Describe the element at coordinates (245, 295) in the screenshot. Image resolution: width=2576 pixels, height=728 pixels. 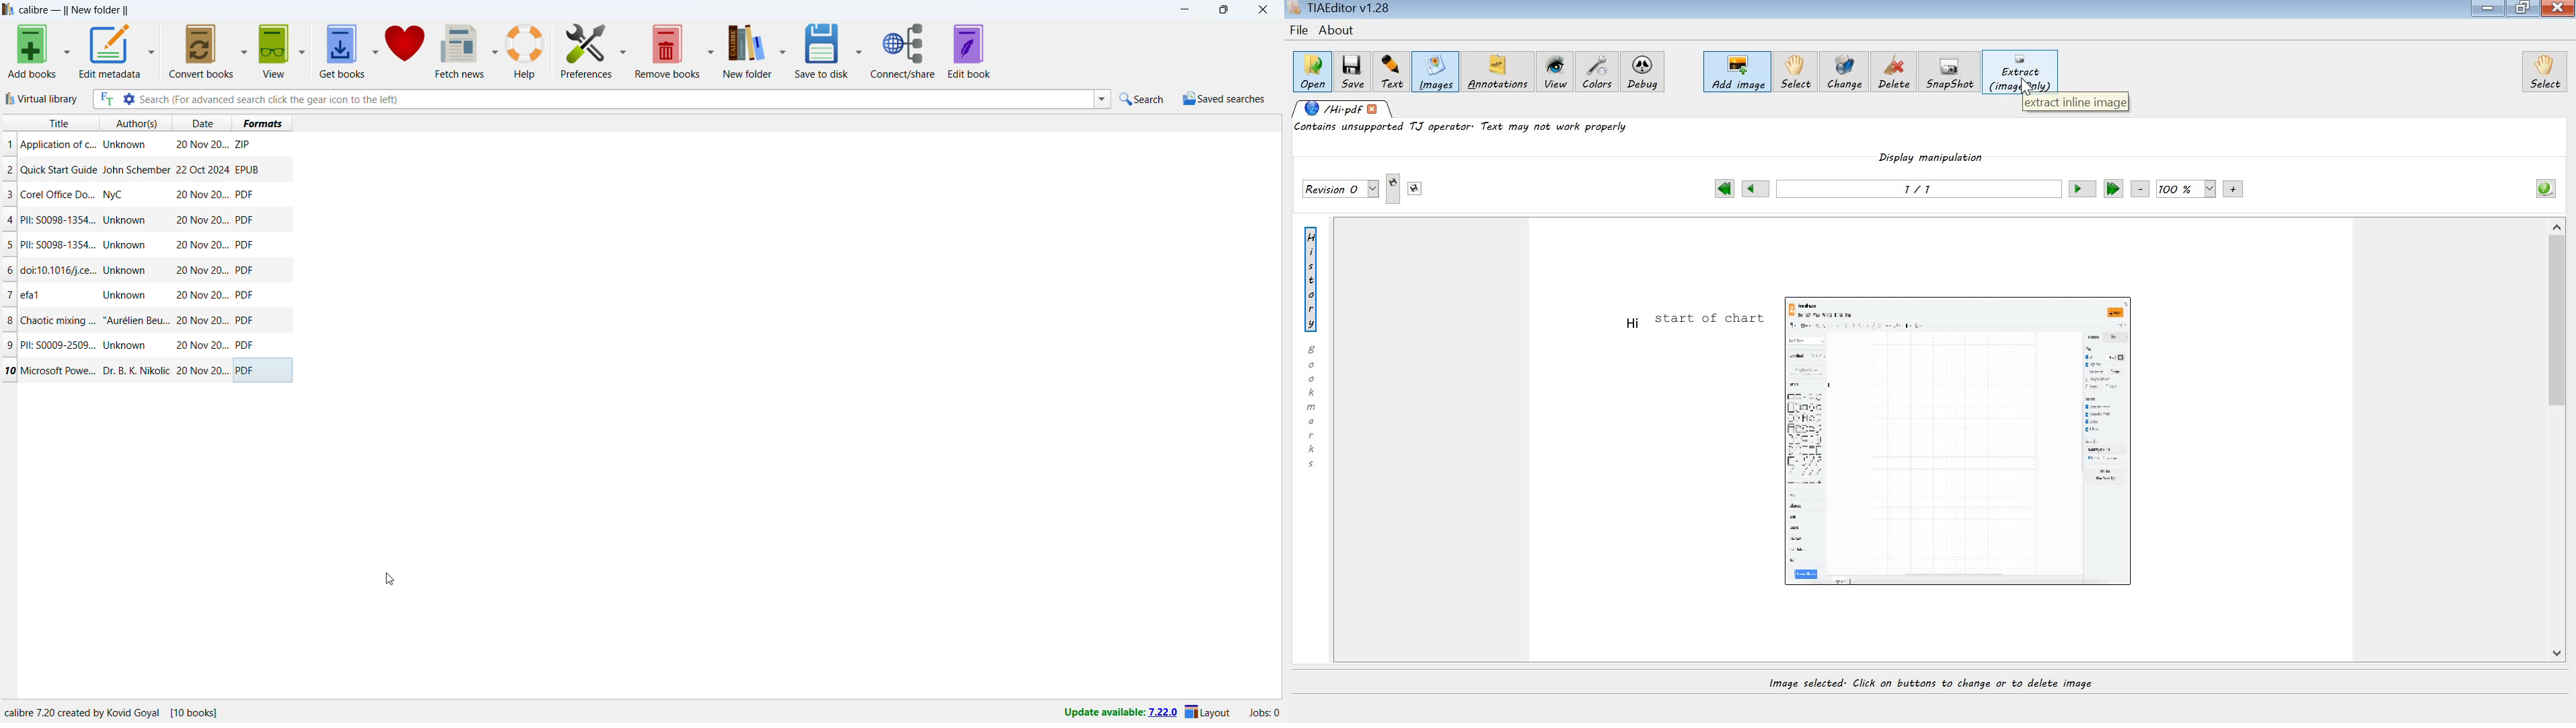
I see `PDF` at that location.